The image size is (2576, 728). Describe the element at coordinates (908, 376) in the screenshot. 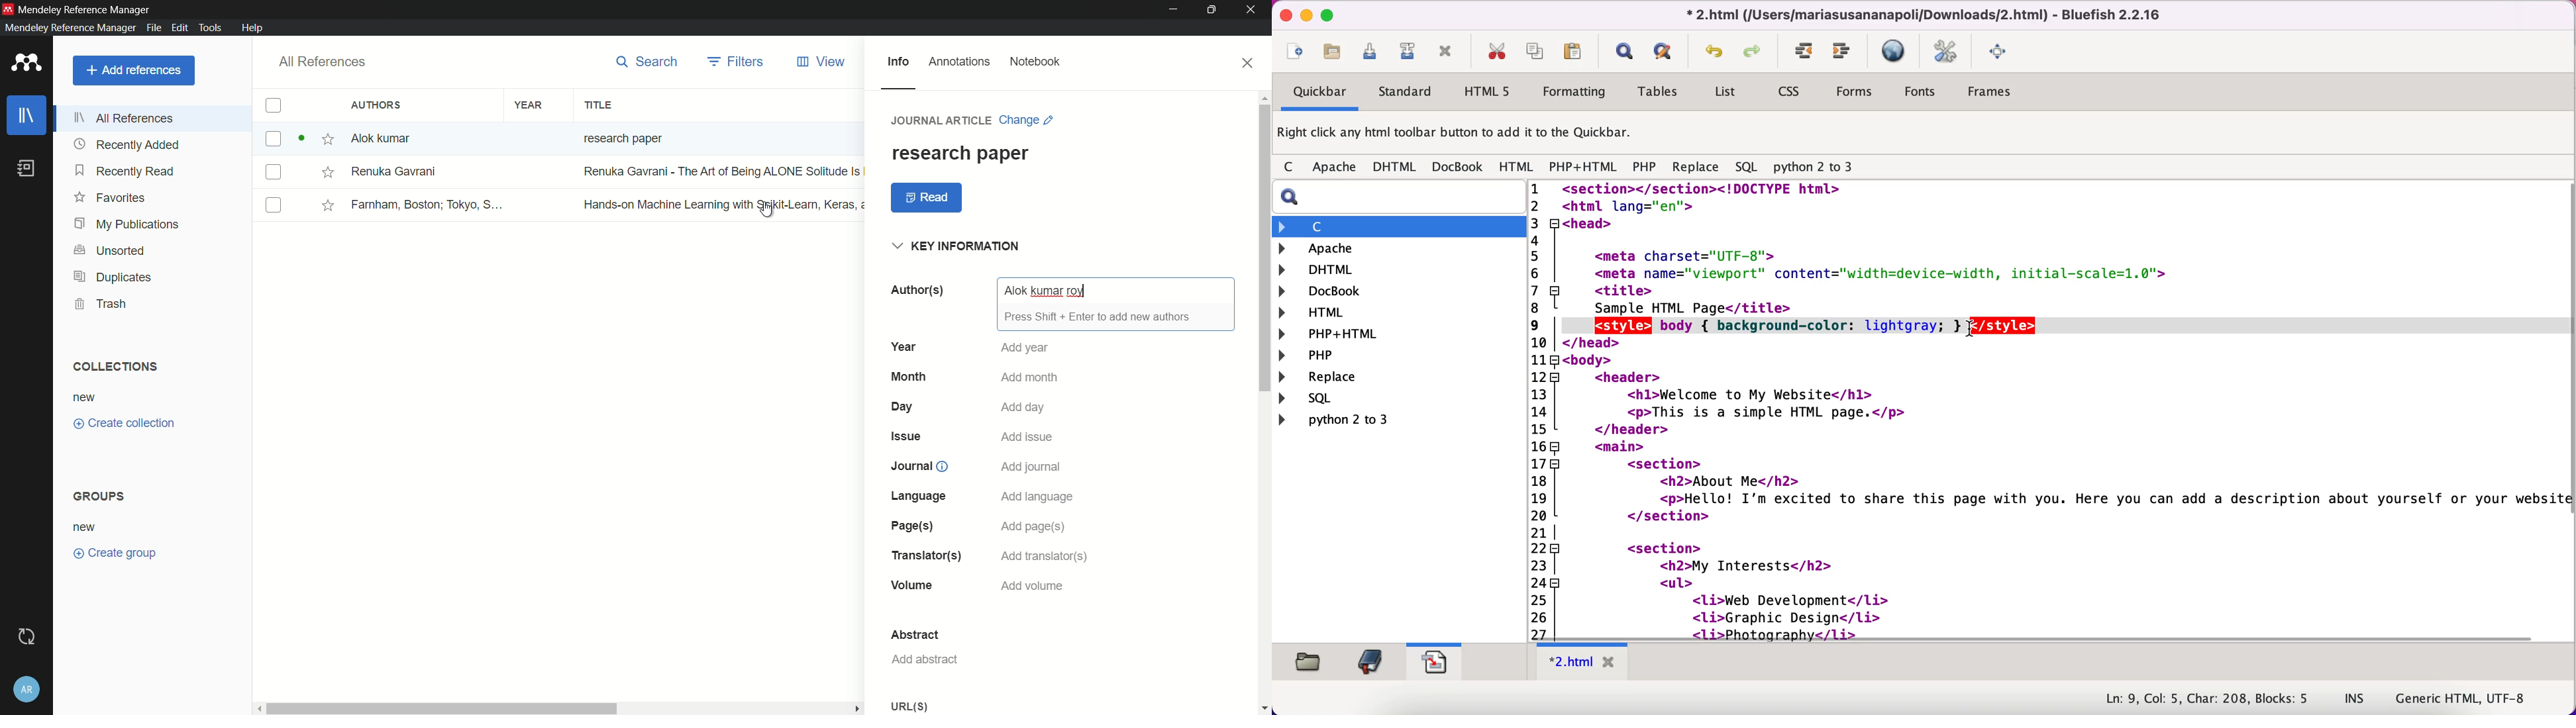

I see `month` at that location.